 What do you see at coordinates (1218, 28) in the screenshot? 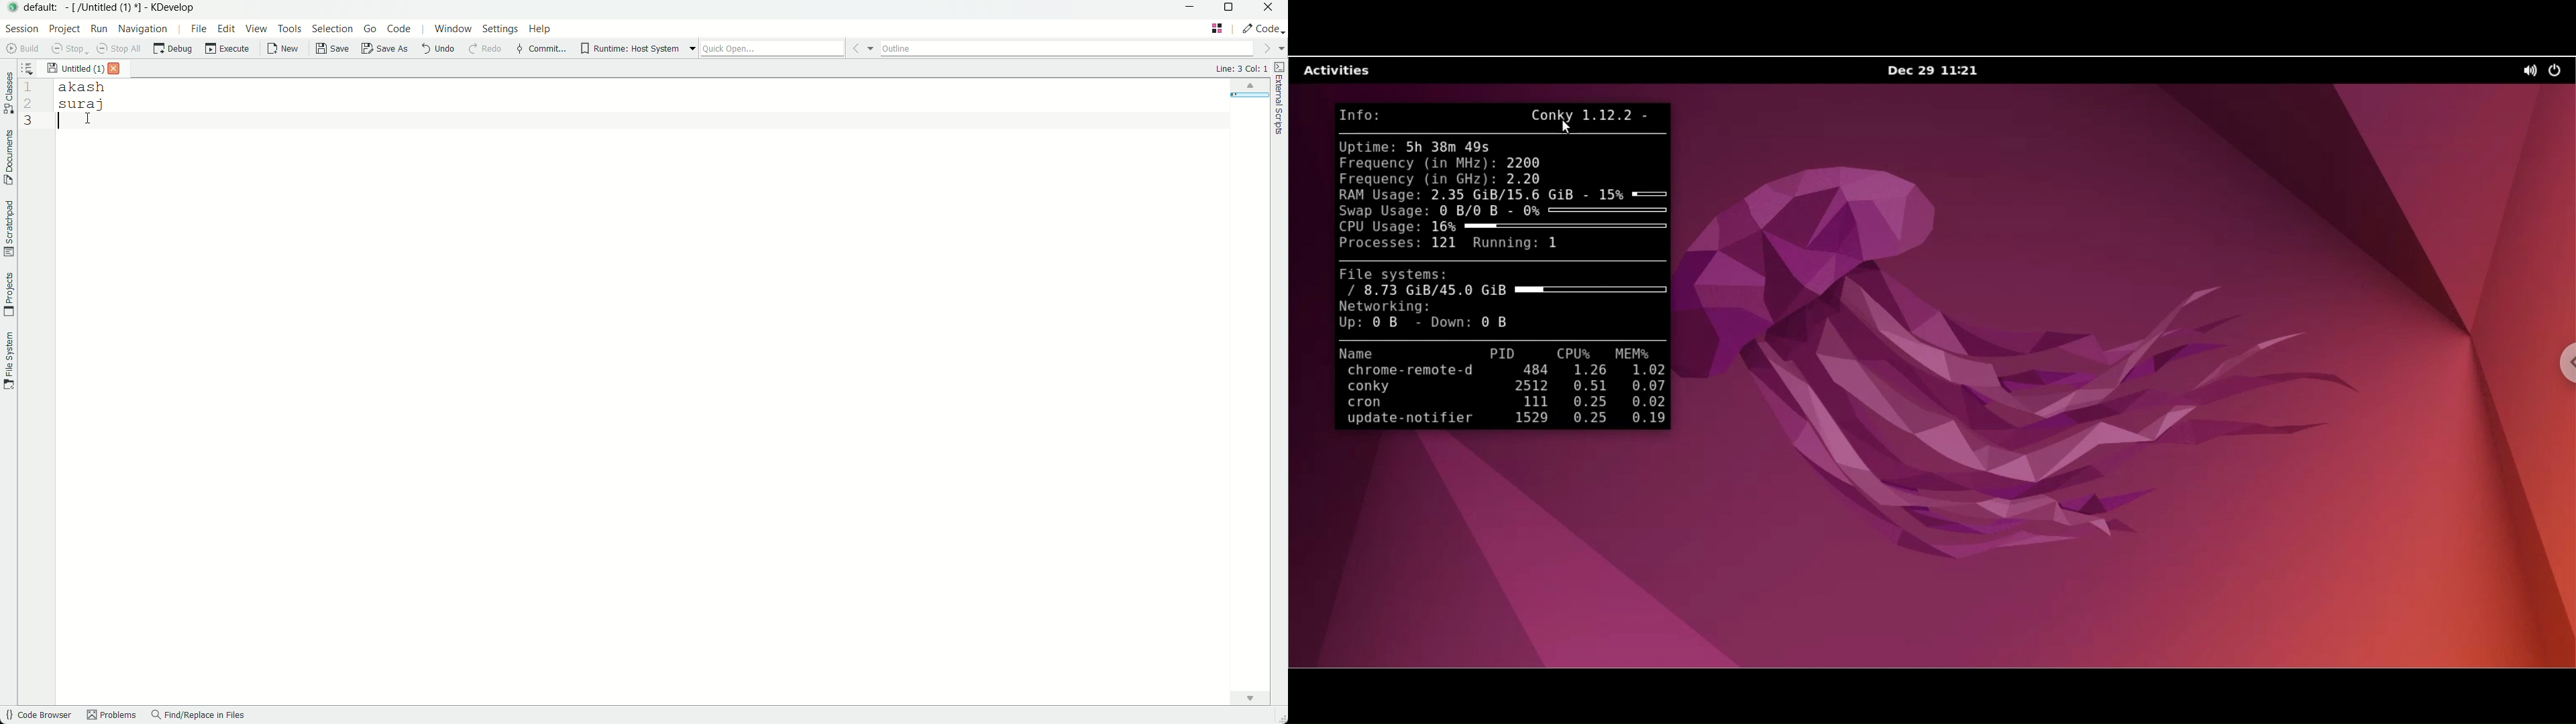
I see `change layout` at bounding box center [1218, 28].